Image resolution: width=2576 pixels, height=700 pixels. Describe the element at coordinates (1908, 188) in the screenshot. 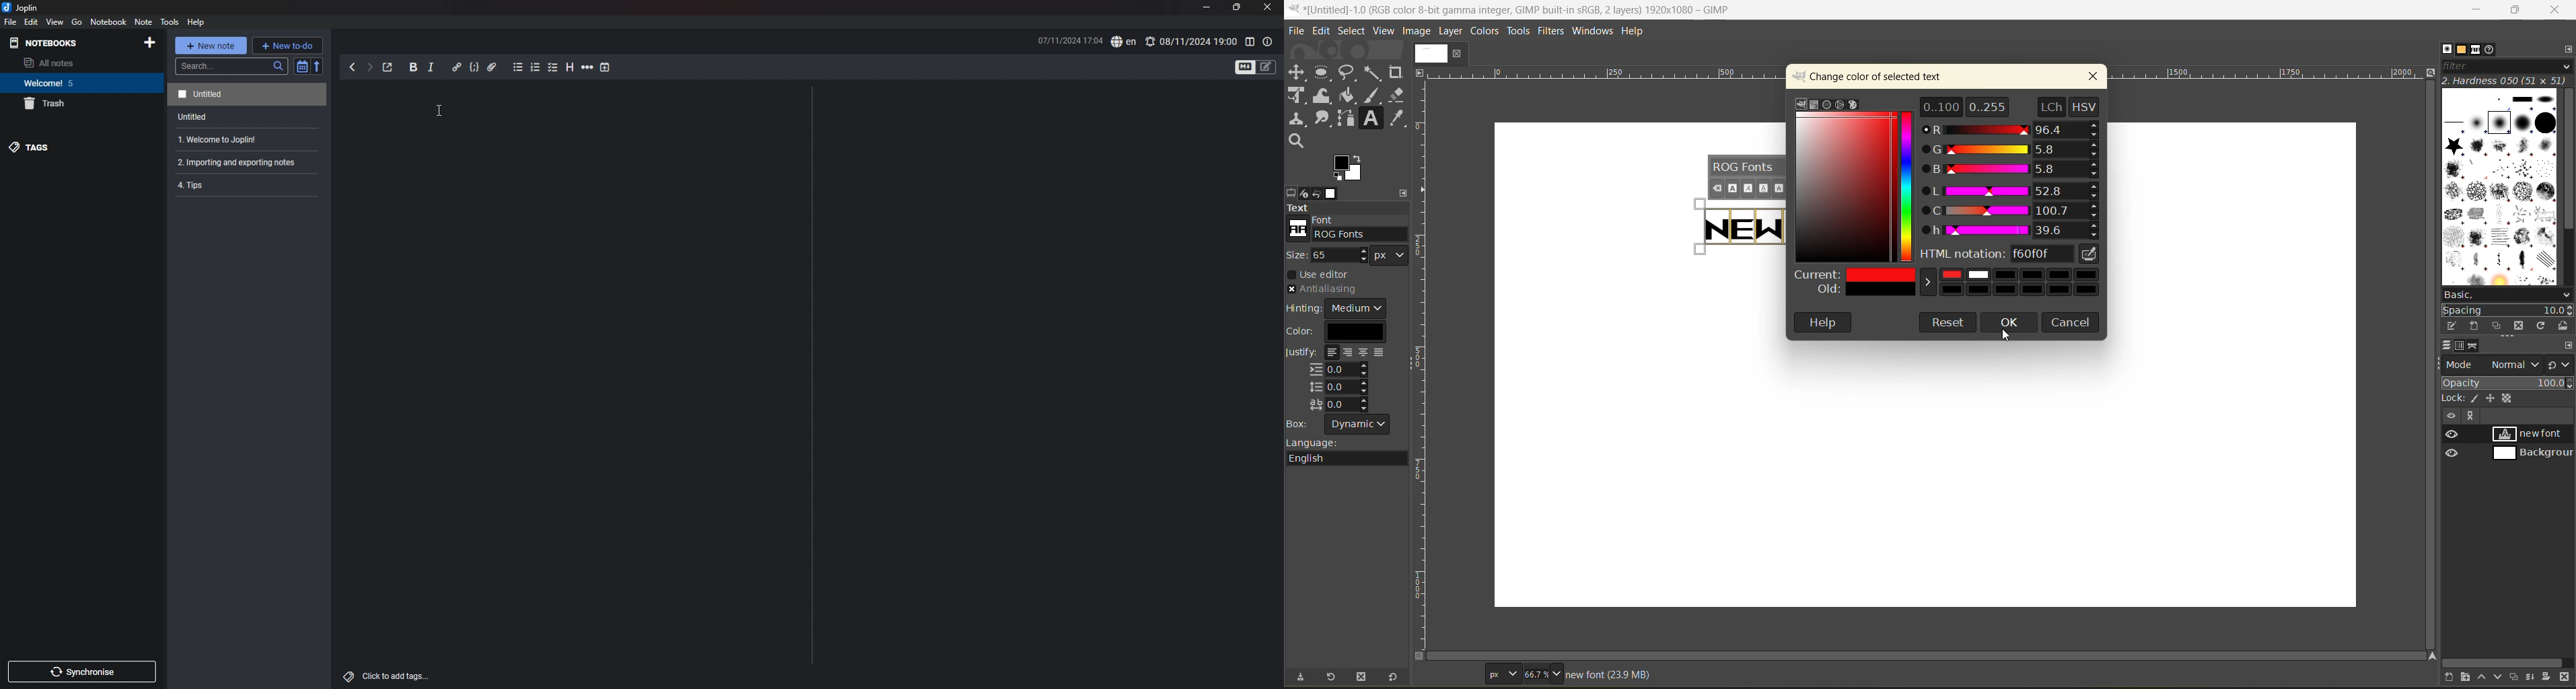

I see `color picker` at that location.